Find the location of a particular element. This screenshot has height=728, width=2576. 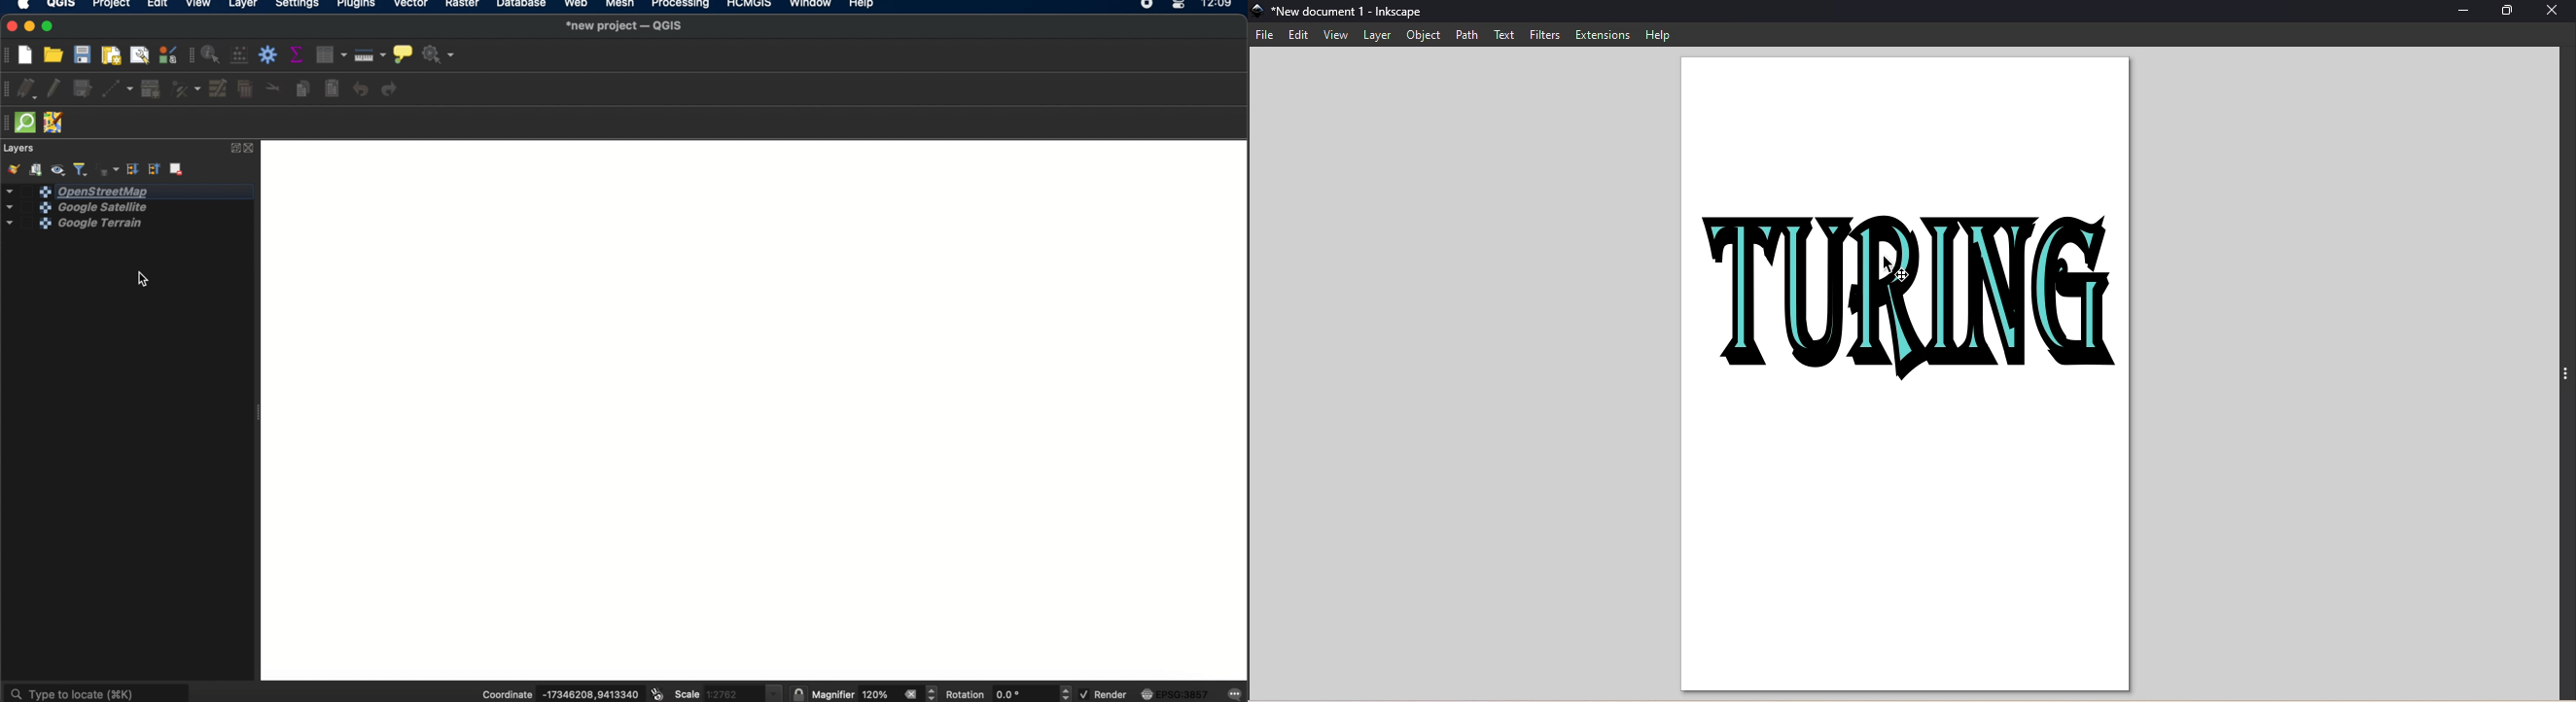

quickOSm is located at coordinates (29, 122).